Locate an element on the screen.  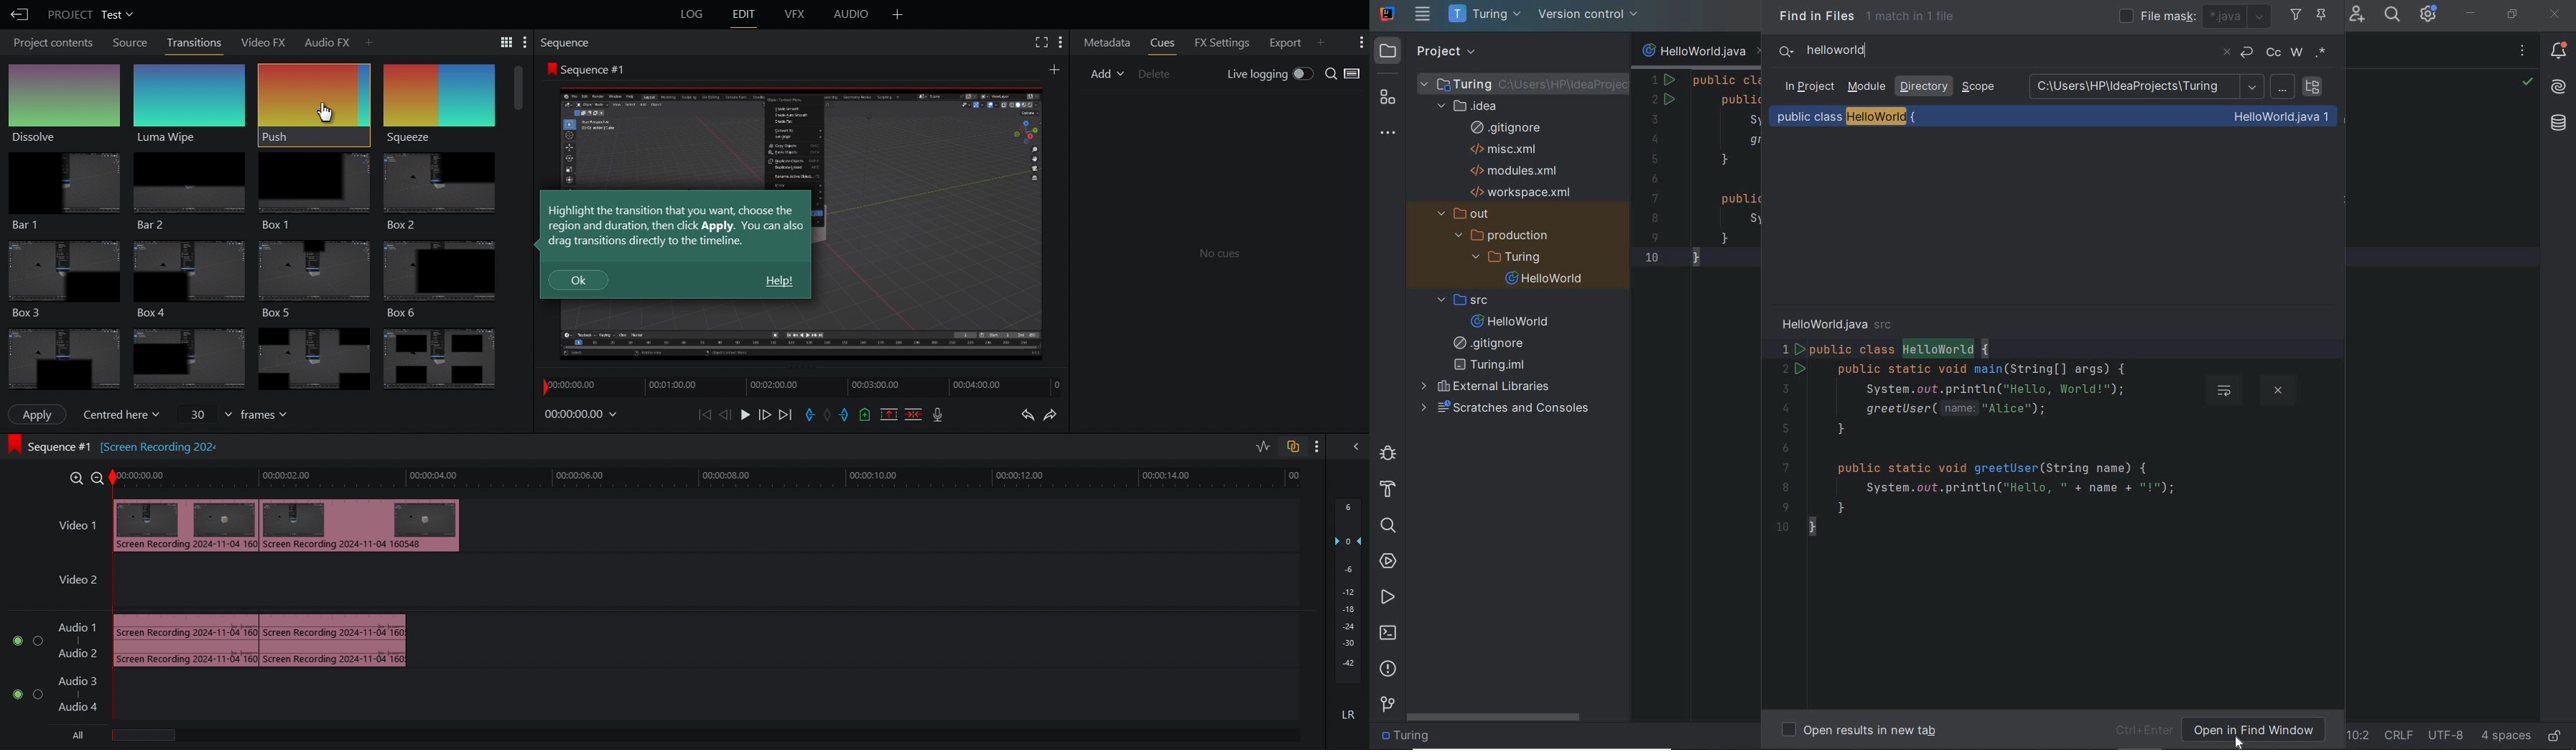
Sequence is located at coordinates (567, 43).